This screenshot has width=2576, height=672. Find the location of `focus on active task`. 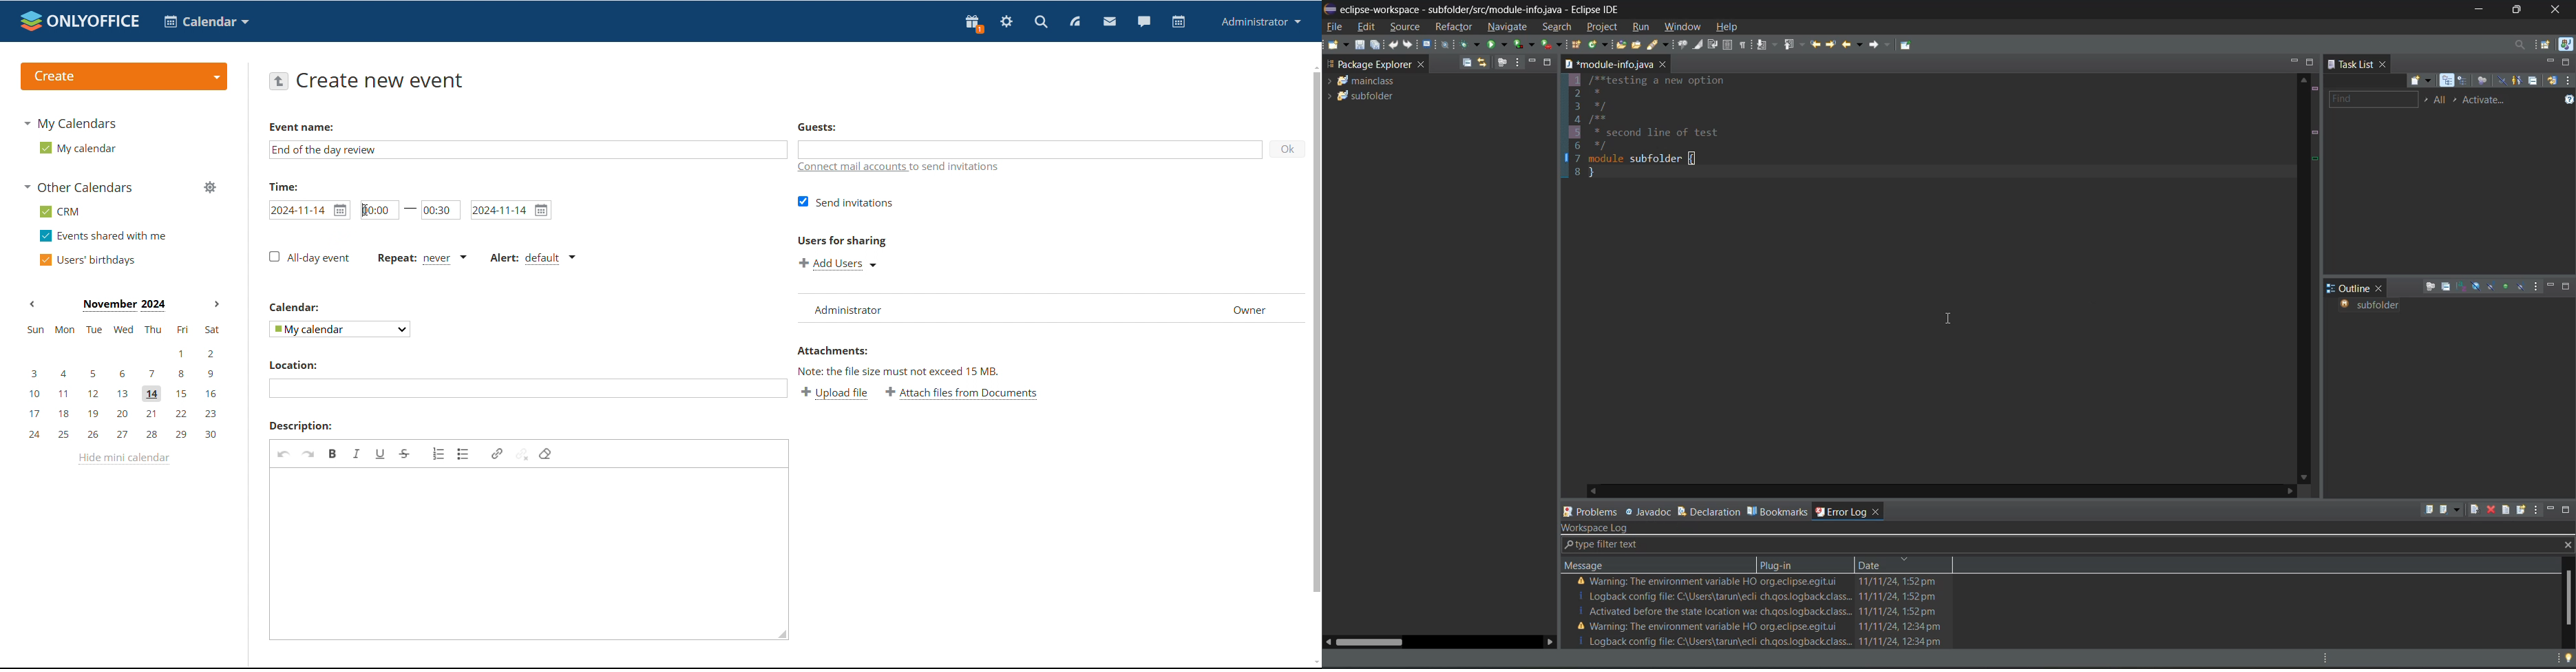

focus on active task is located at coordinates (1501, 63).